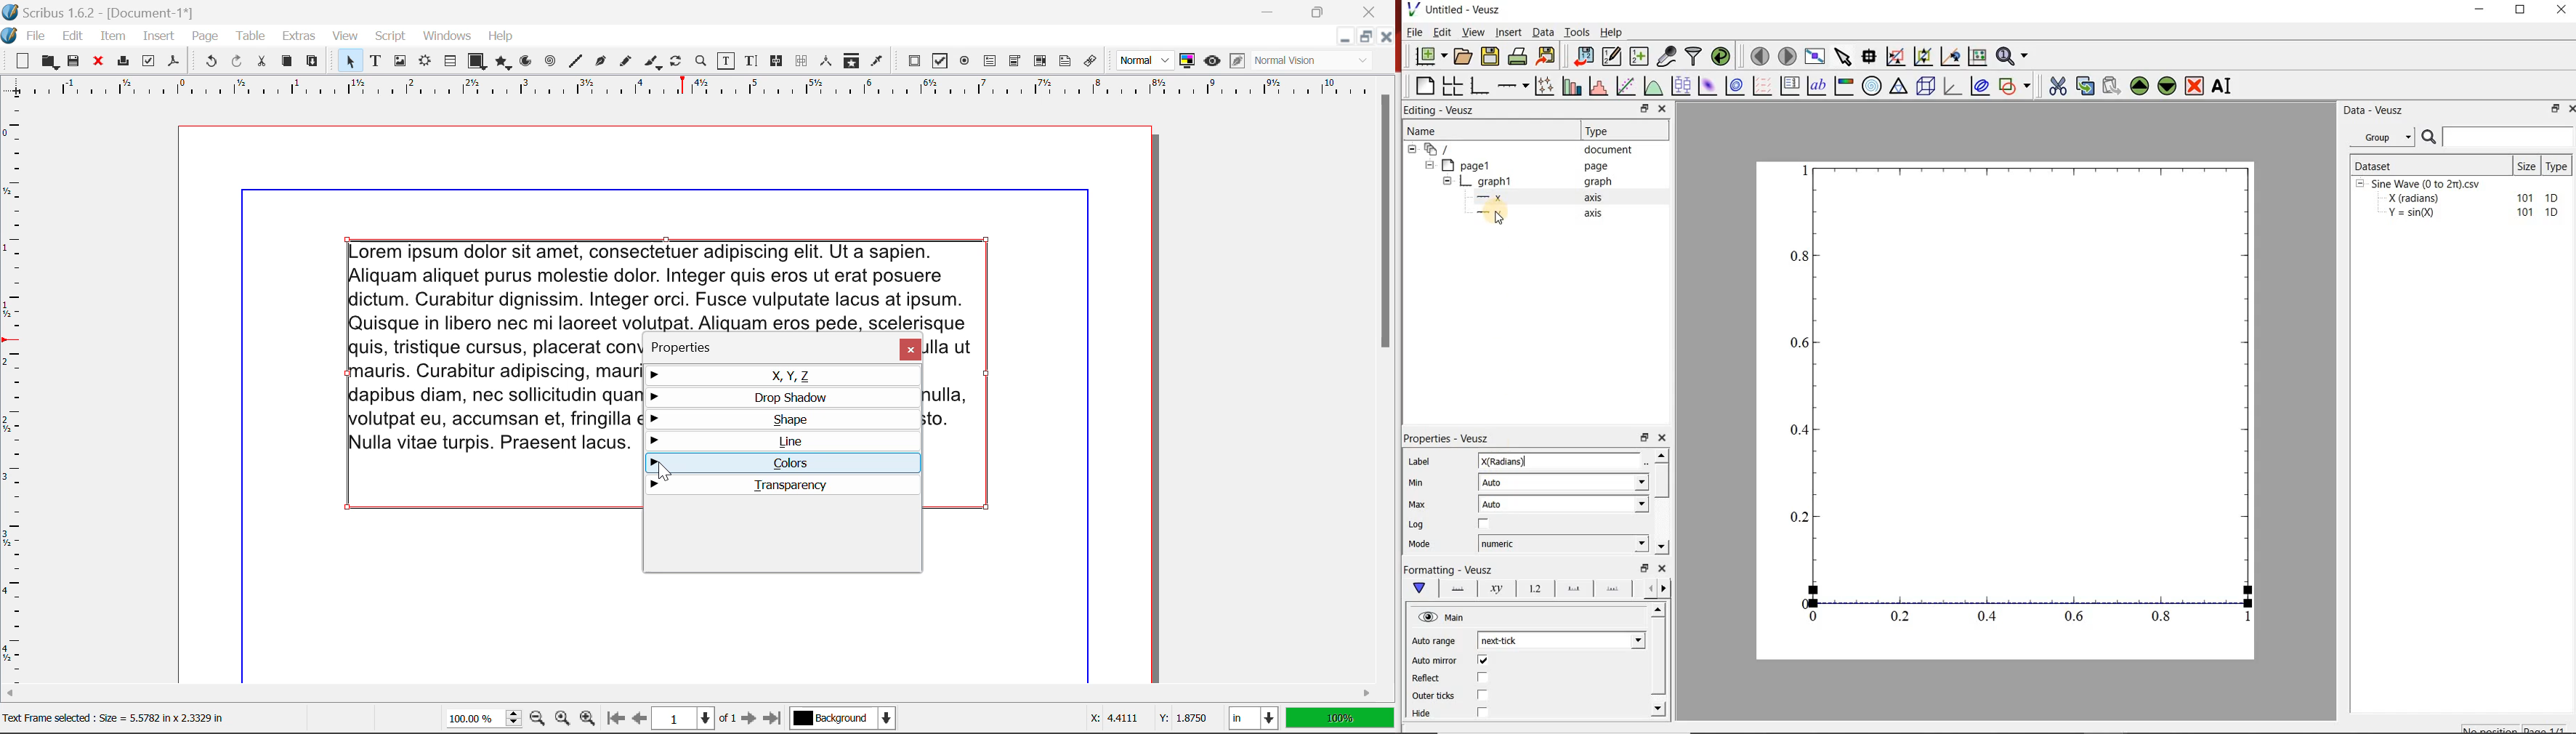 Image resolution: width=2576 pixels, height=756 pixels. Describe the element at coordinates (1041, 61) in the screenshot. I see `PDF List Box` at that location.